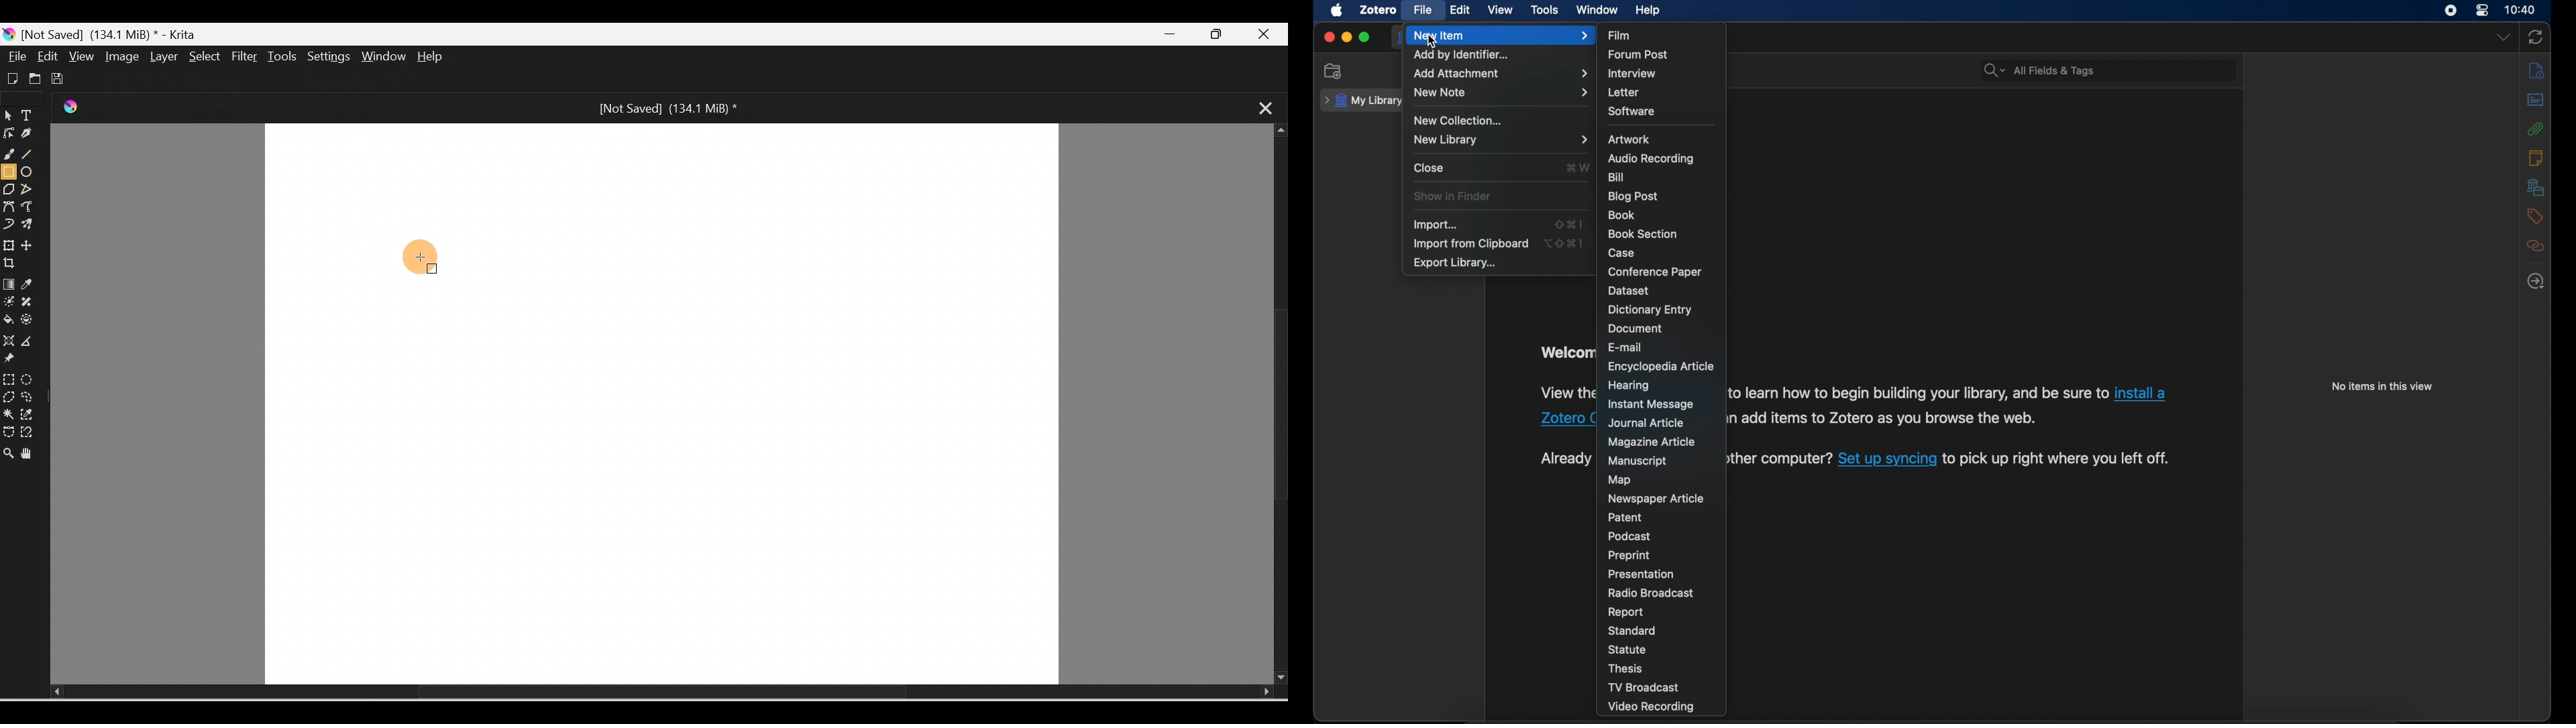 Image resolution: width=2576 pixels, height=728 pixels. Describe the element at coordinates (1346, 38) in the screenshot. I see `minimize` at that location.